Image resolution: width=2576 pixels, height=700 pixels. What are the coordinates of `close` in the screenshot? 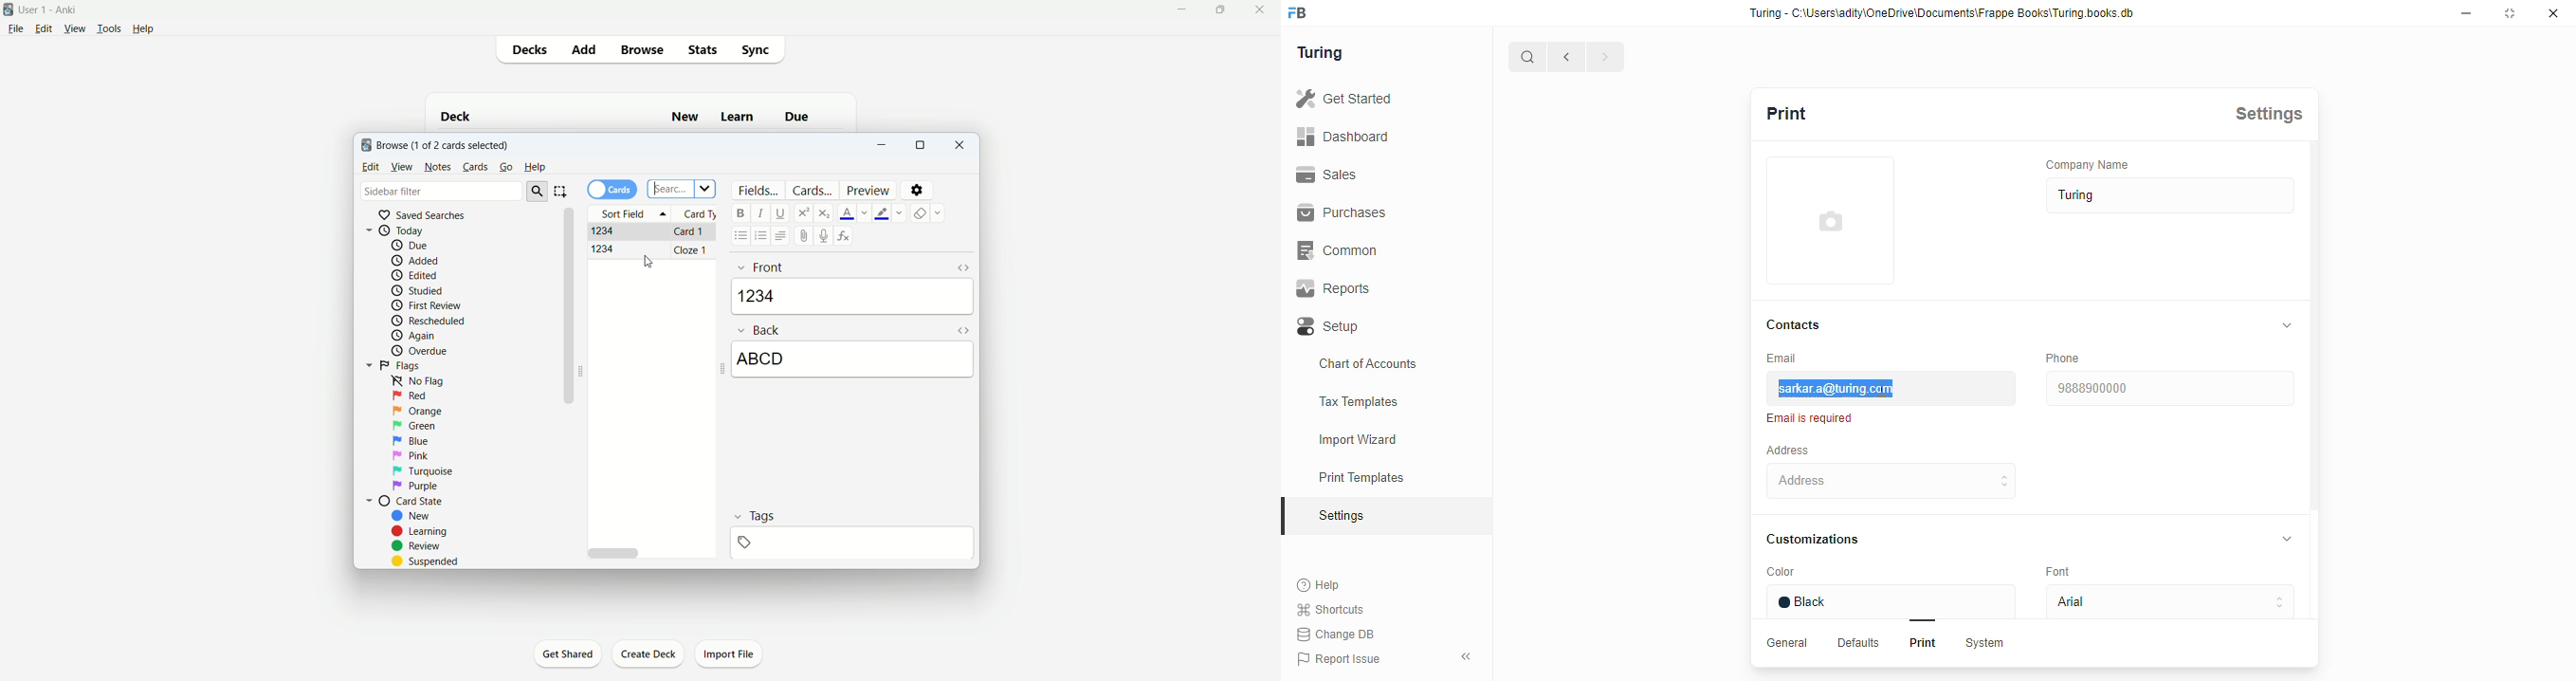 It's located at (2556, 14).